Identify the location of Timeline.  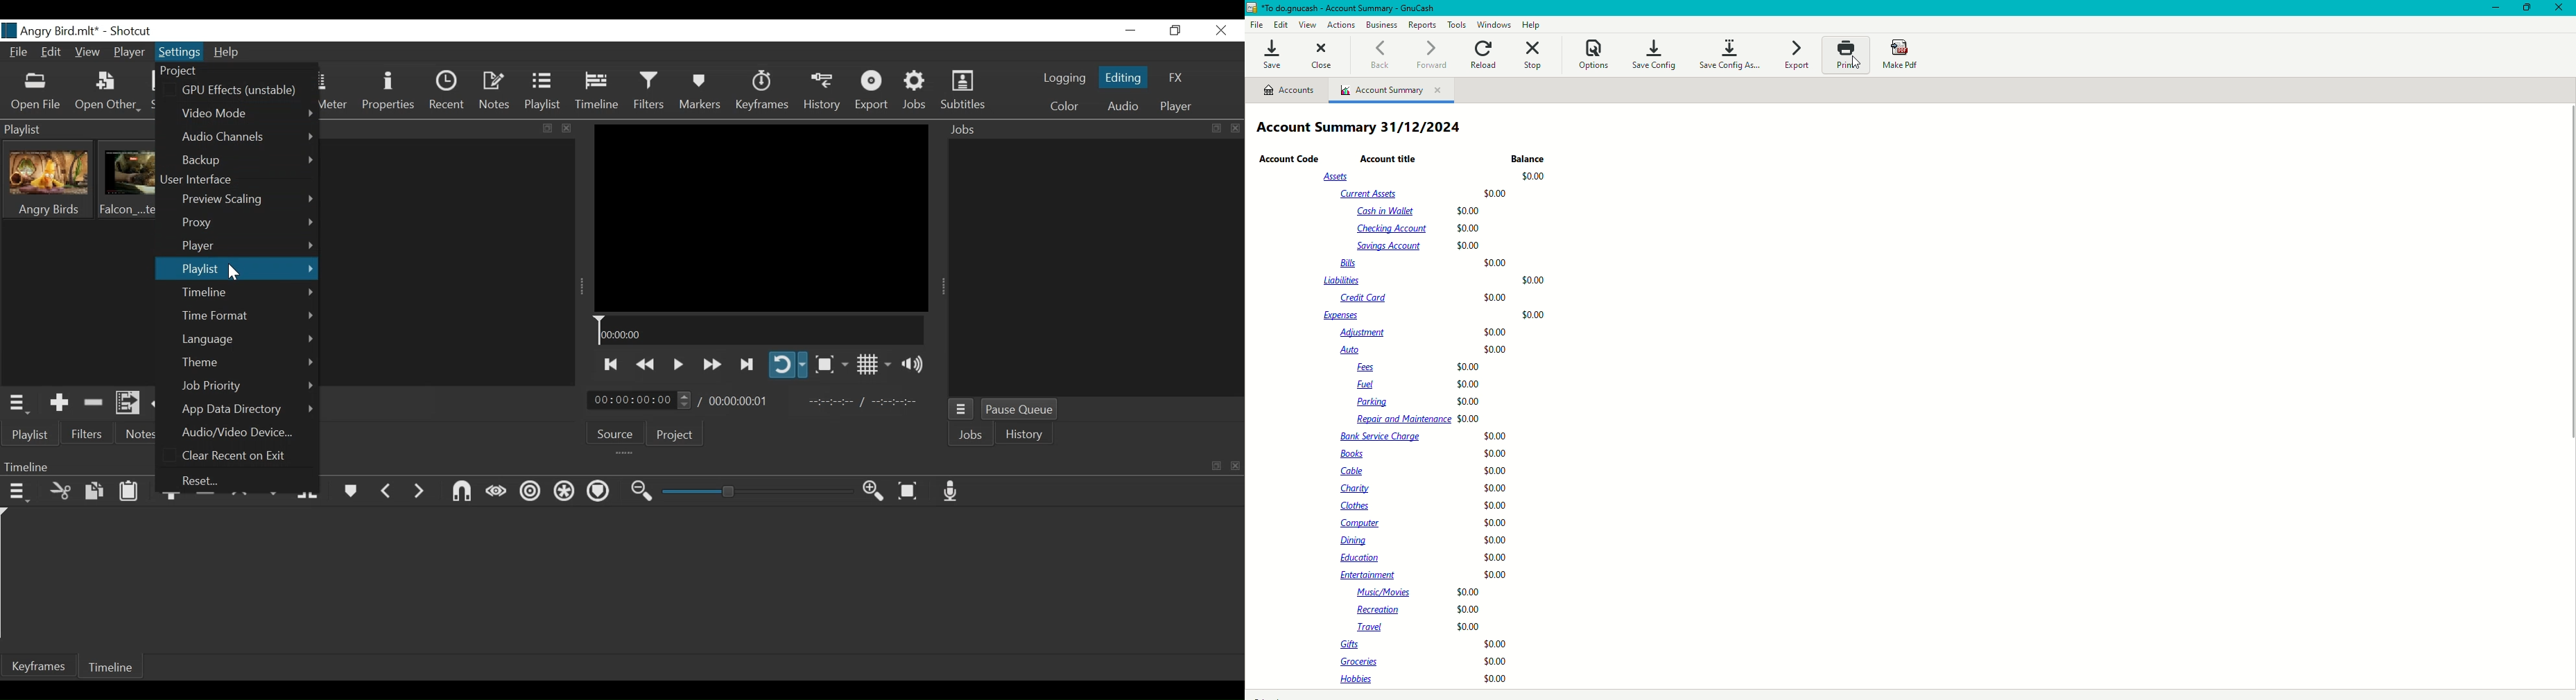
(761, 330).